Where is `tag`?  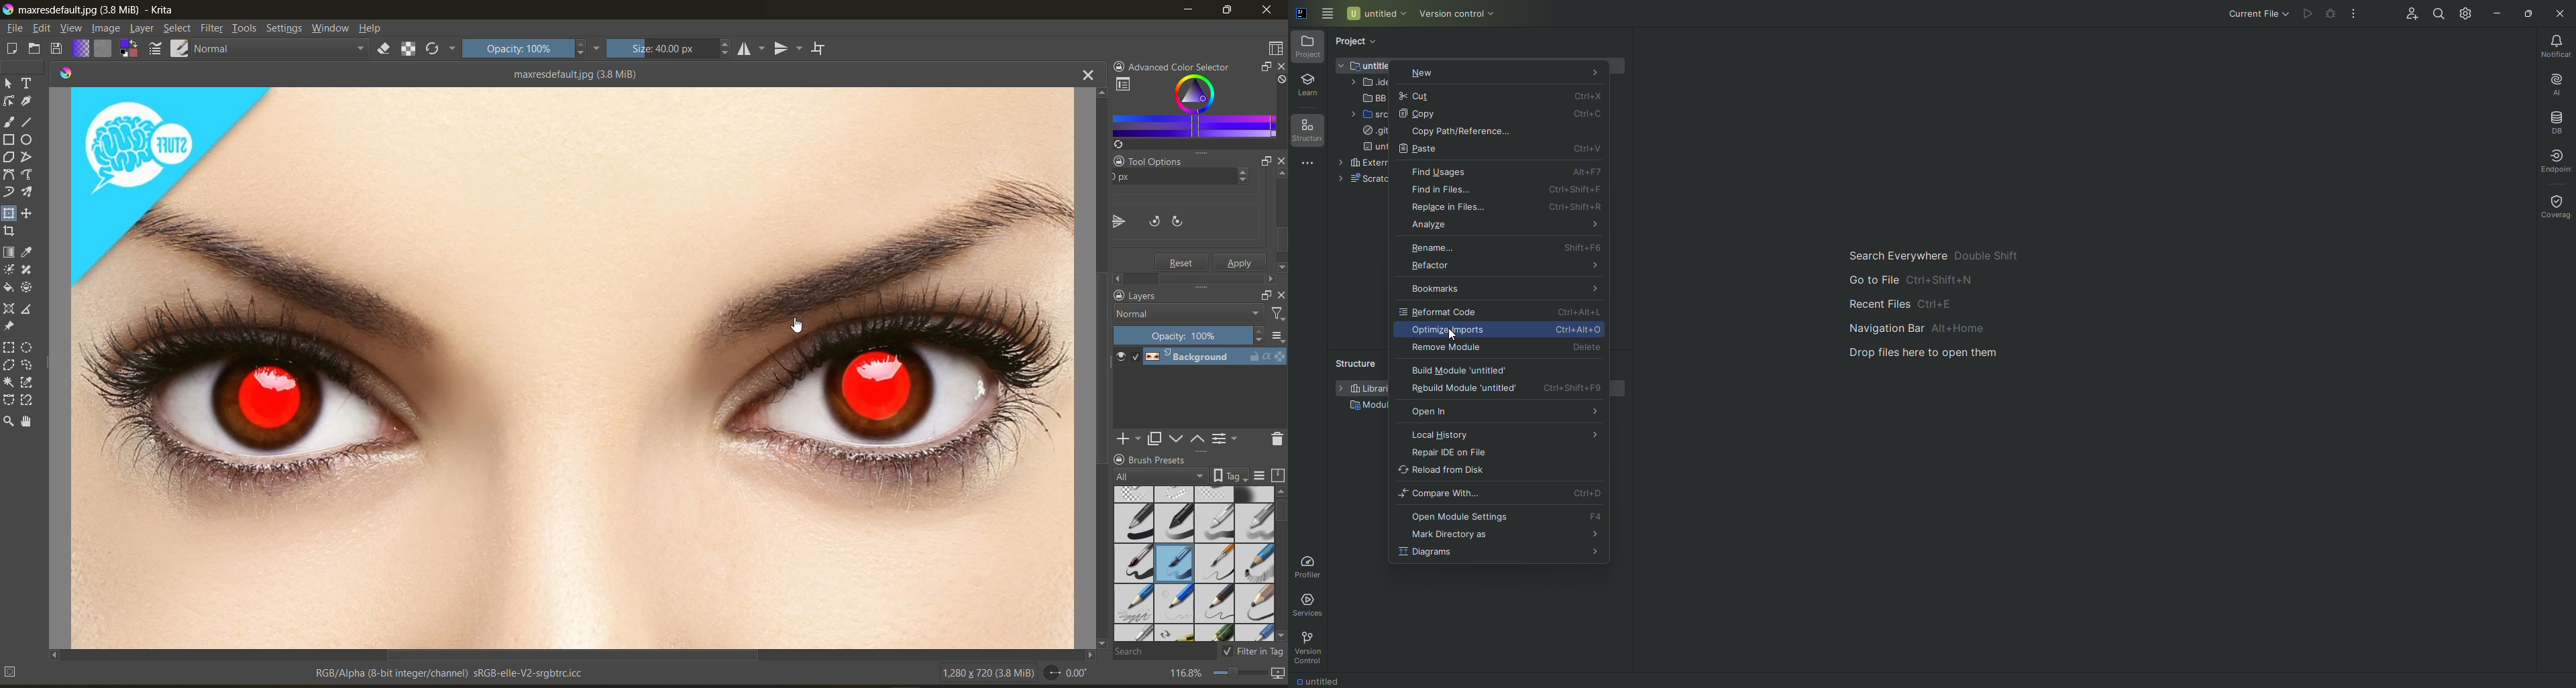 tag is located at coordinates (1159, 475).